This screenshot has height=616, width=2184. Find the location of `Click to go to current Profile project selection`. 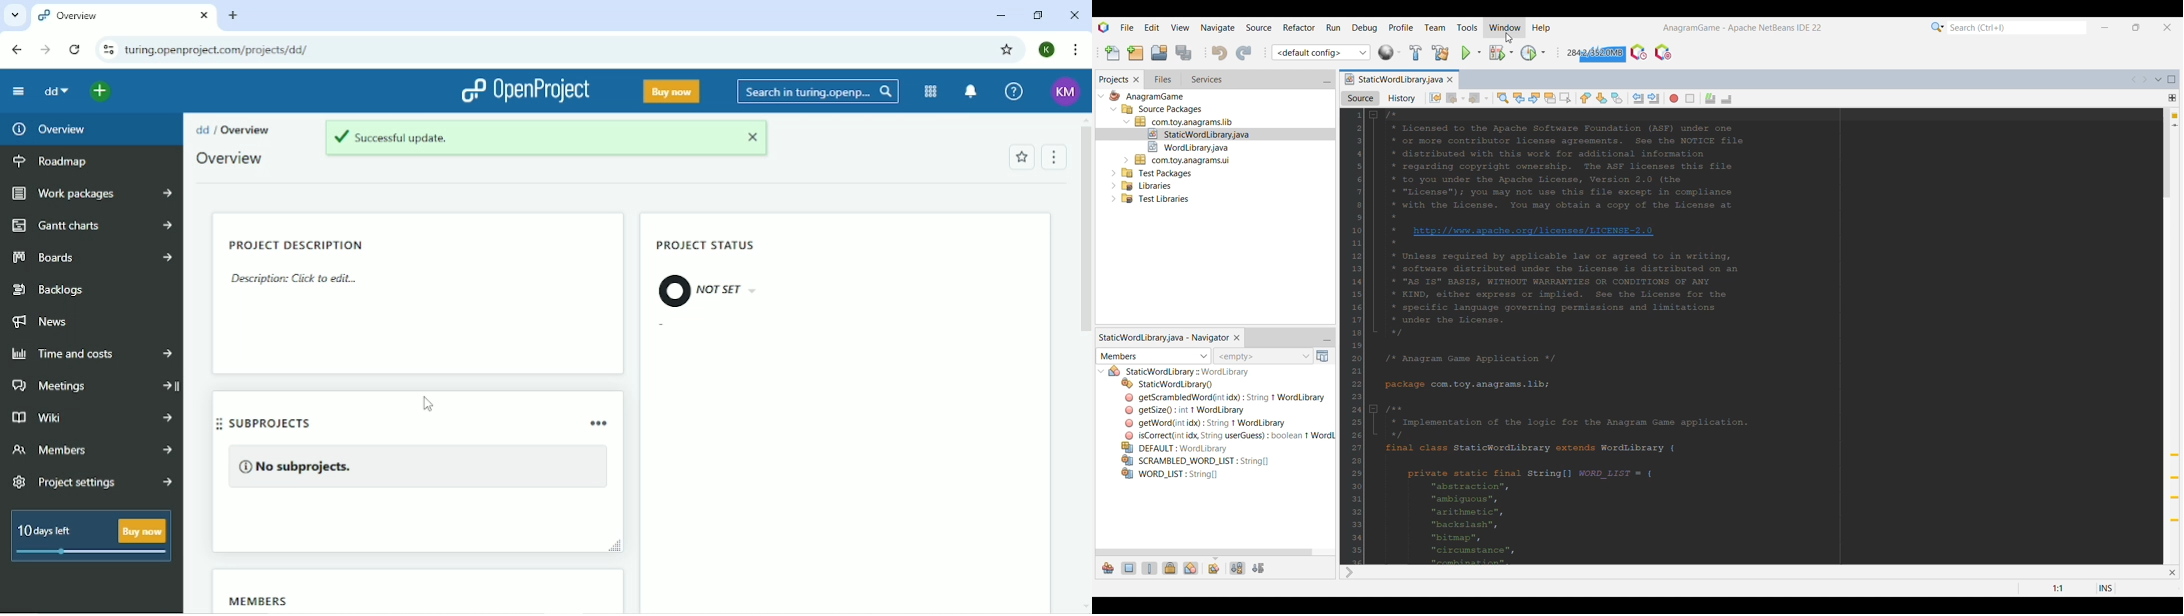

Click to go to current Profile project selection is located at coordinates (1529, 53).